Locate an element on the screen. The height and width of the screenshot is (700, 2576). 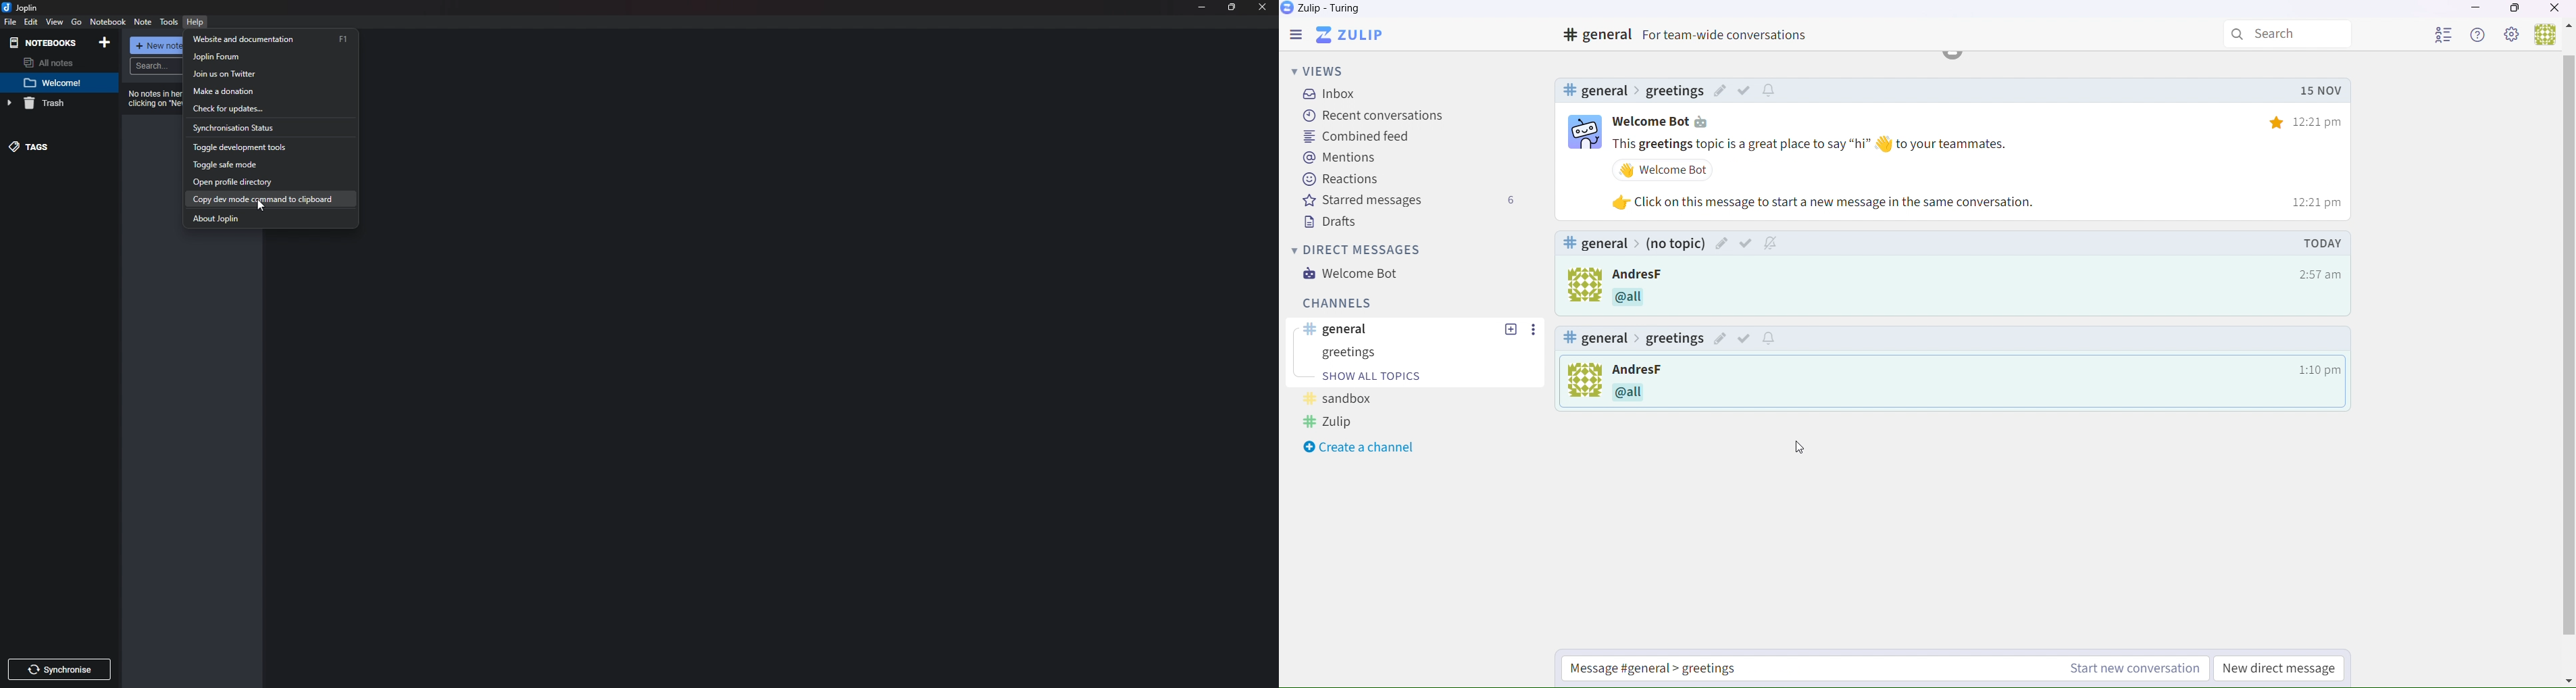
 is located at coordinates (1826, 201).